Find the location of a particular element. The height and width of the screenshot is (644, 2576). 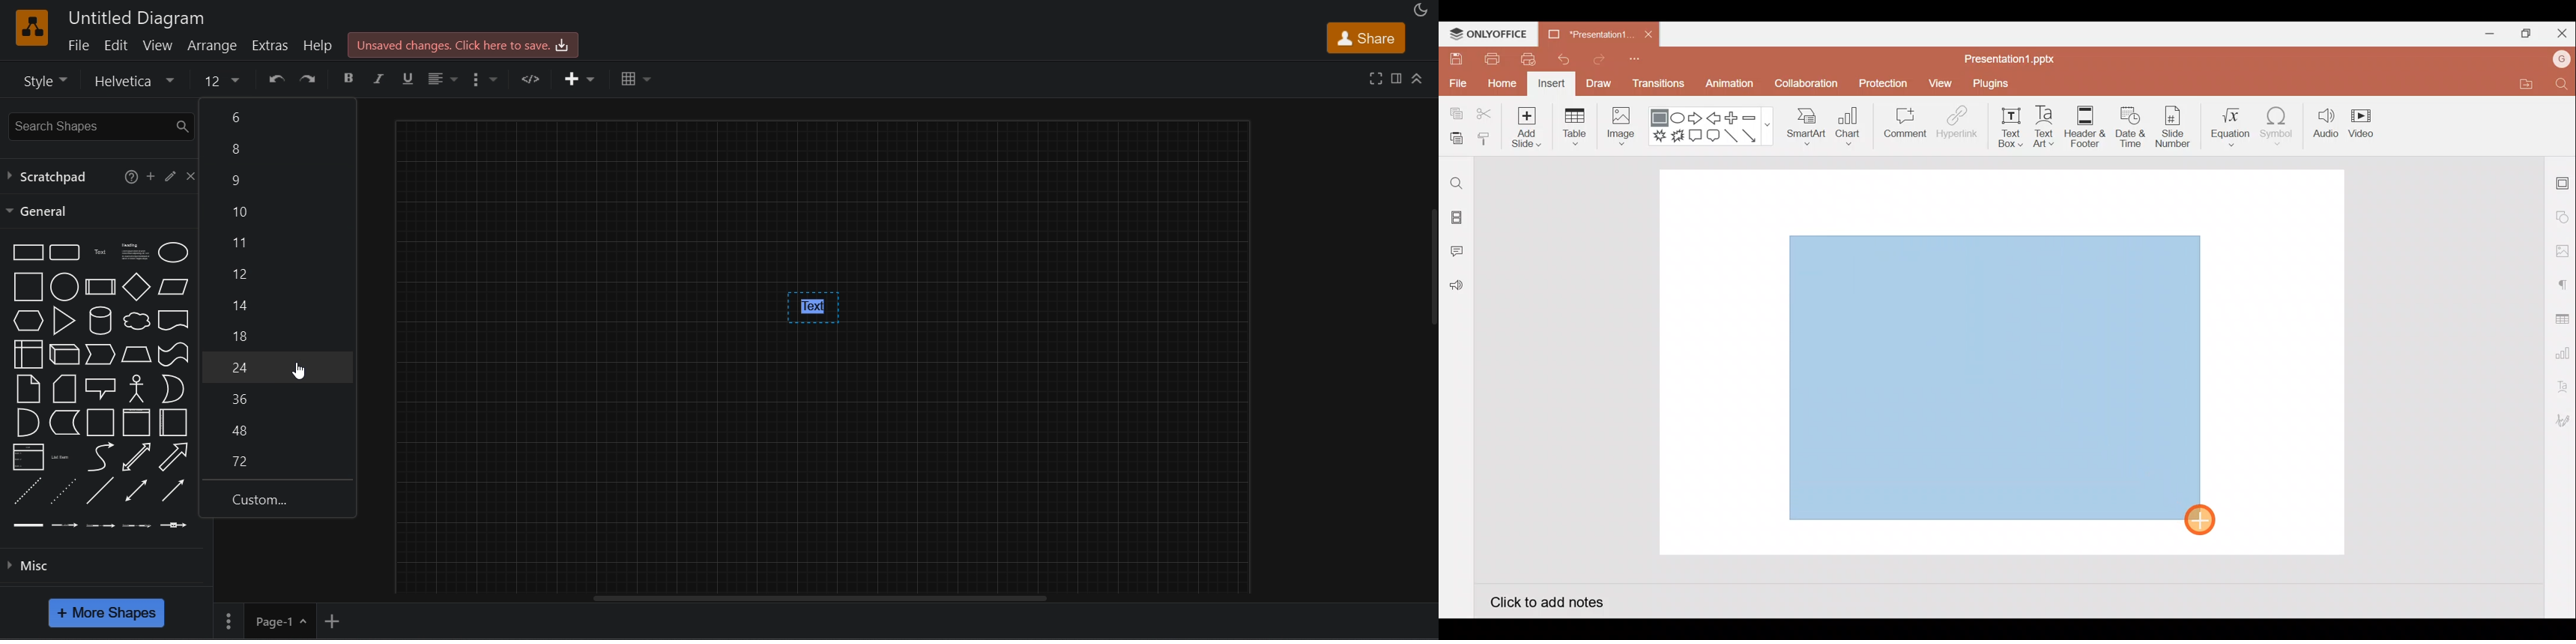

insert is located at coordinates (580, 79).